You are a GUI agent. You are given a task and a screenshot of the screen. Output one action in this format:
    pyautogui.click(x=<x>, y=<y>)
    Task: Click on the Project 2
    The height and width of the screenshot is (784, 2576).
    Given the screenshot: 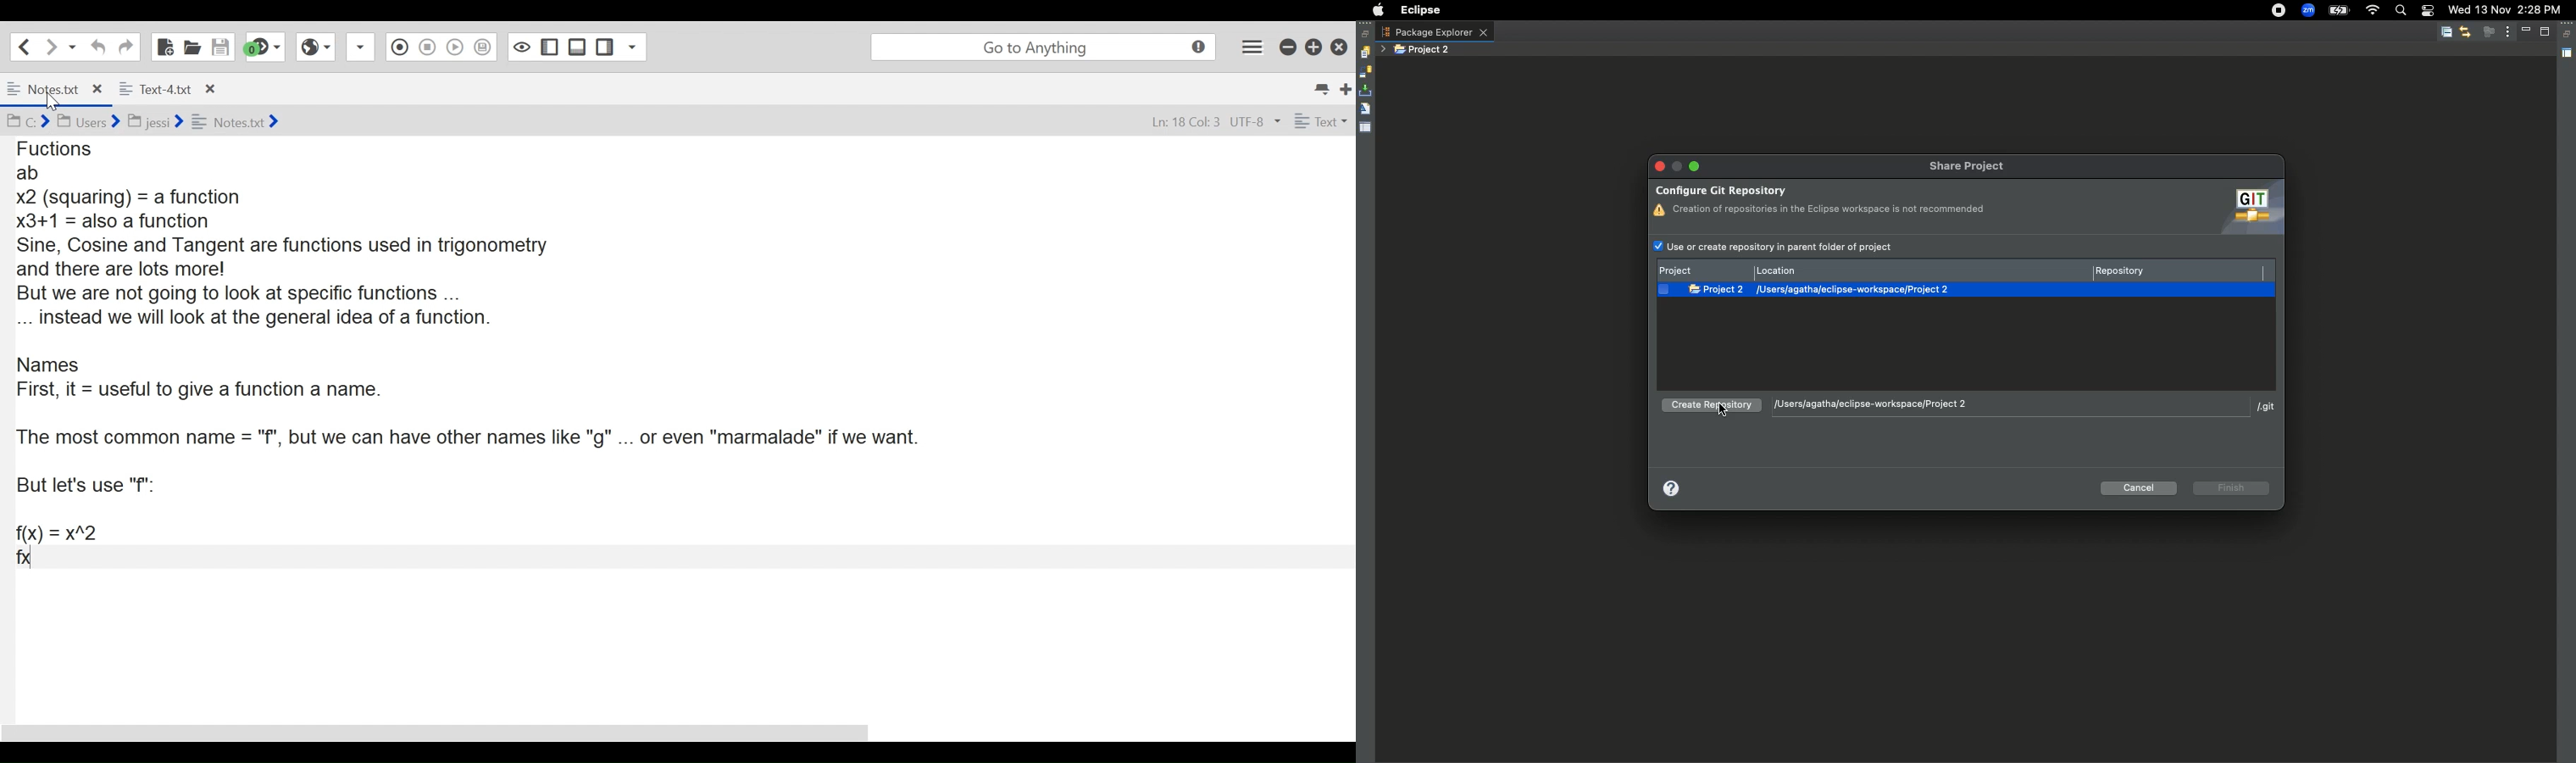 What is the action you would take?
    pyautogui.click(x=1424, y=50)
    